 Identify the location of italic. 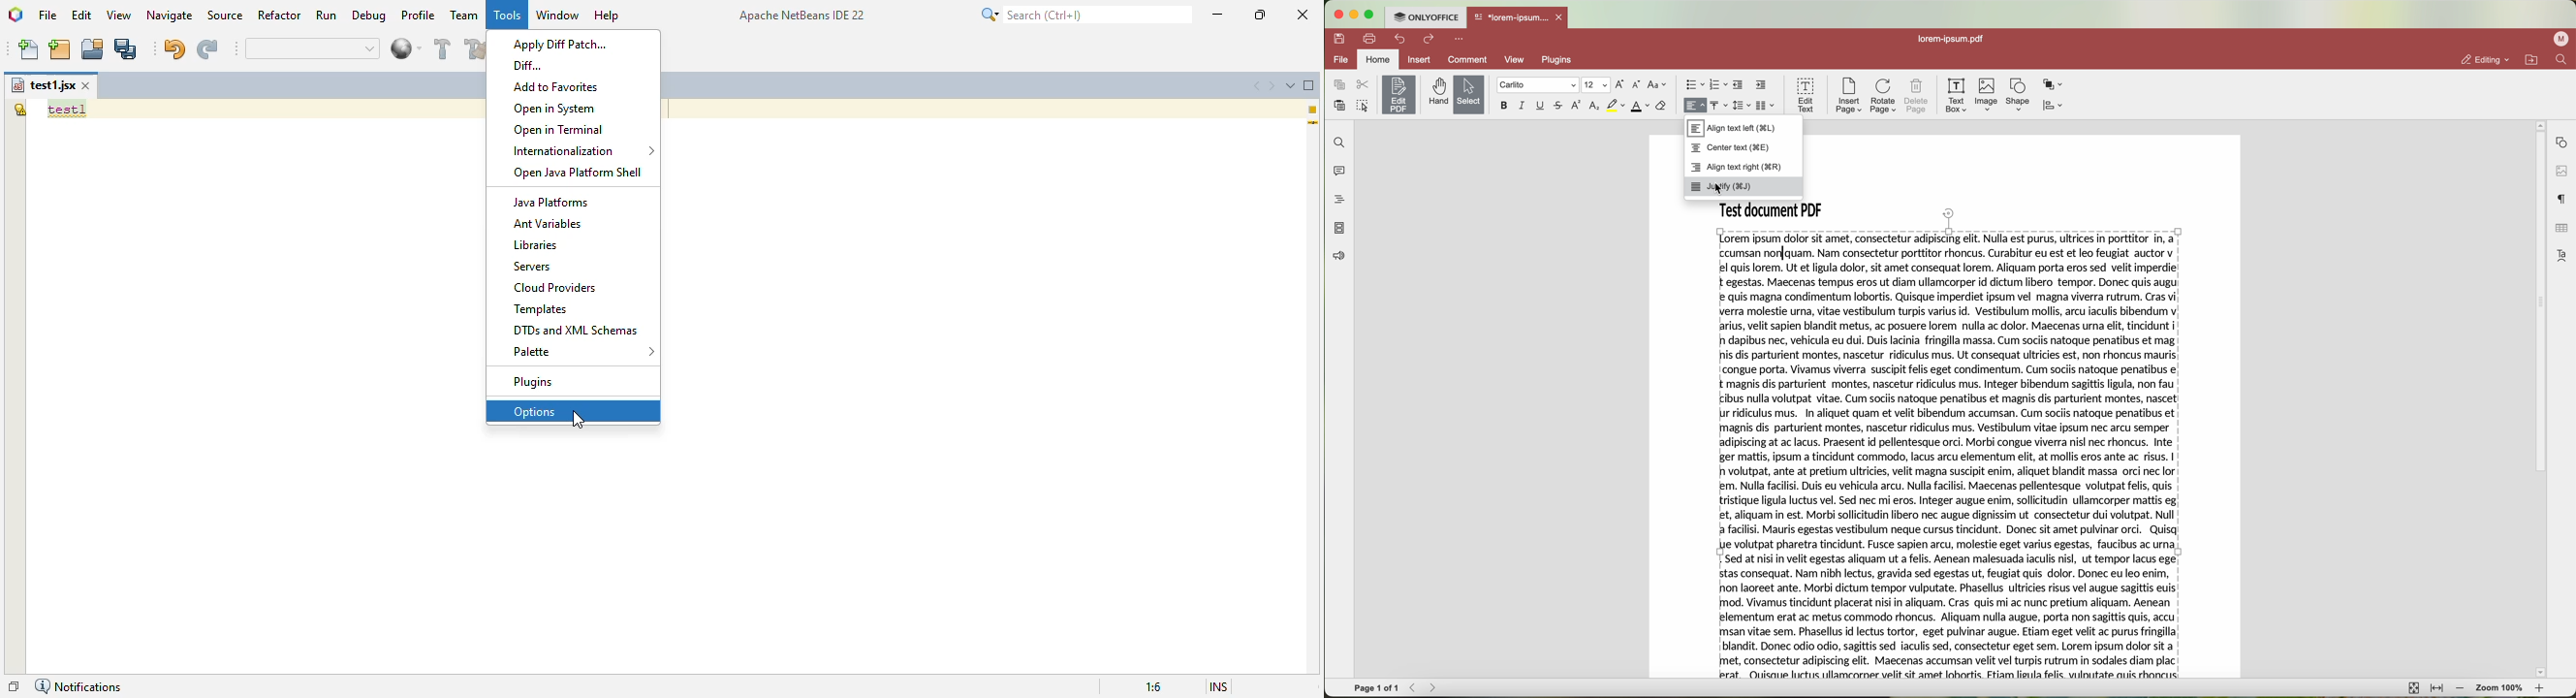
(1522, 106).